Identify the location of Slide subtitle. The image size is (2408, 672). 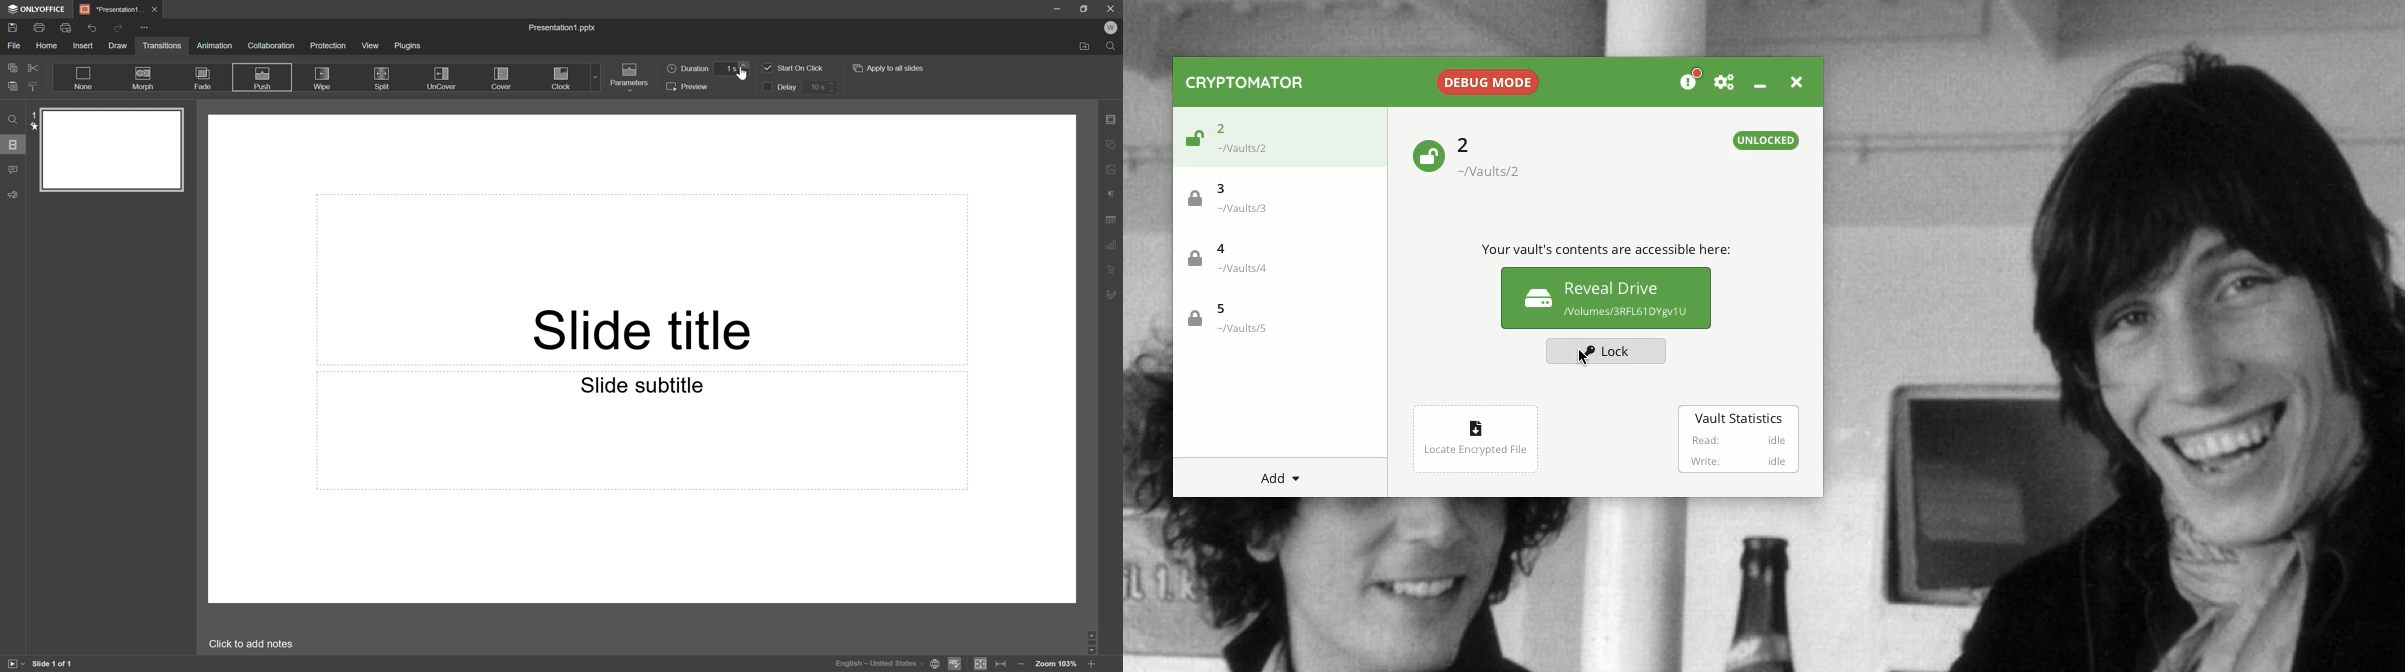
(641, 387).